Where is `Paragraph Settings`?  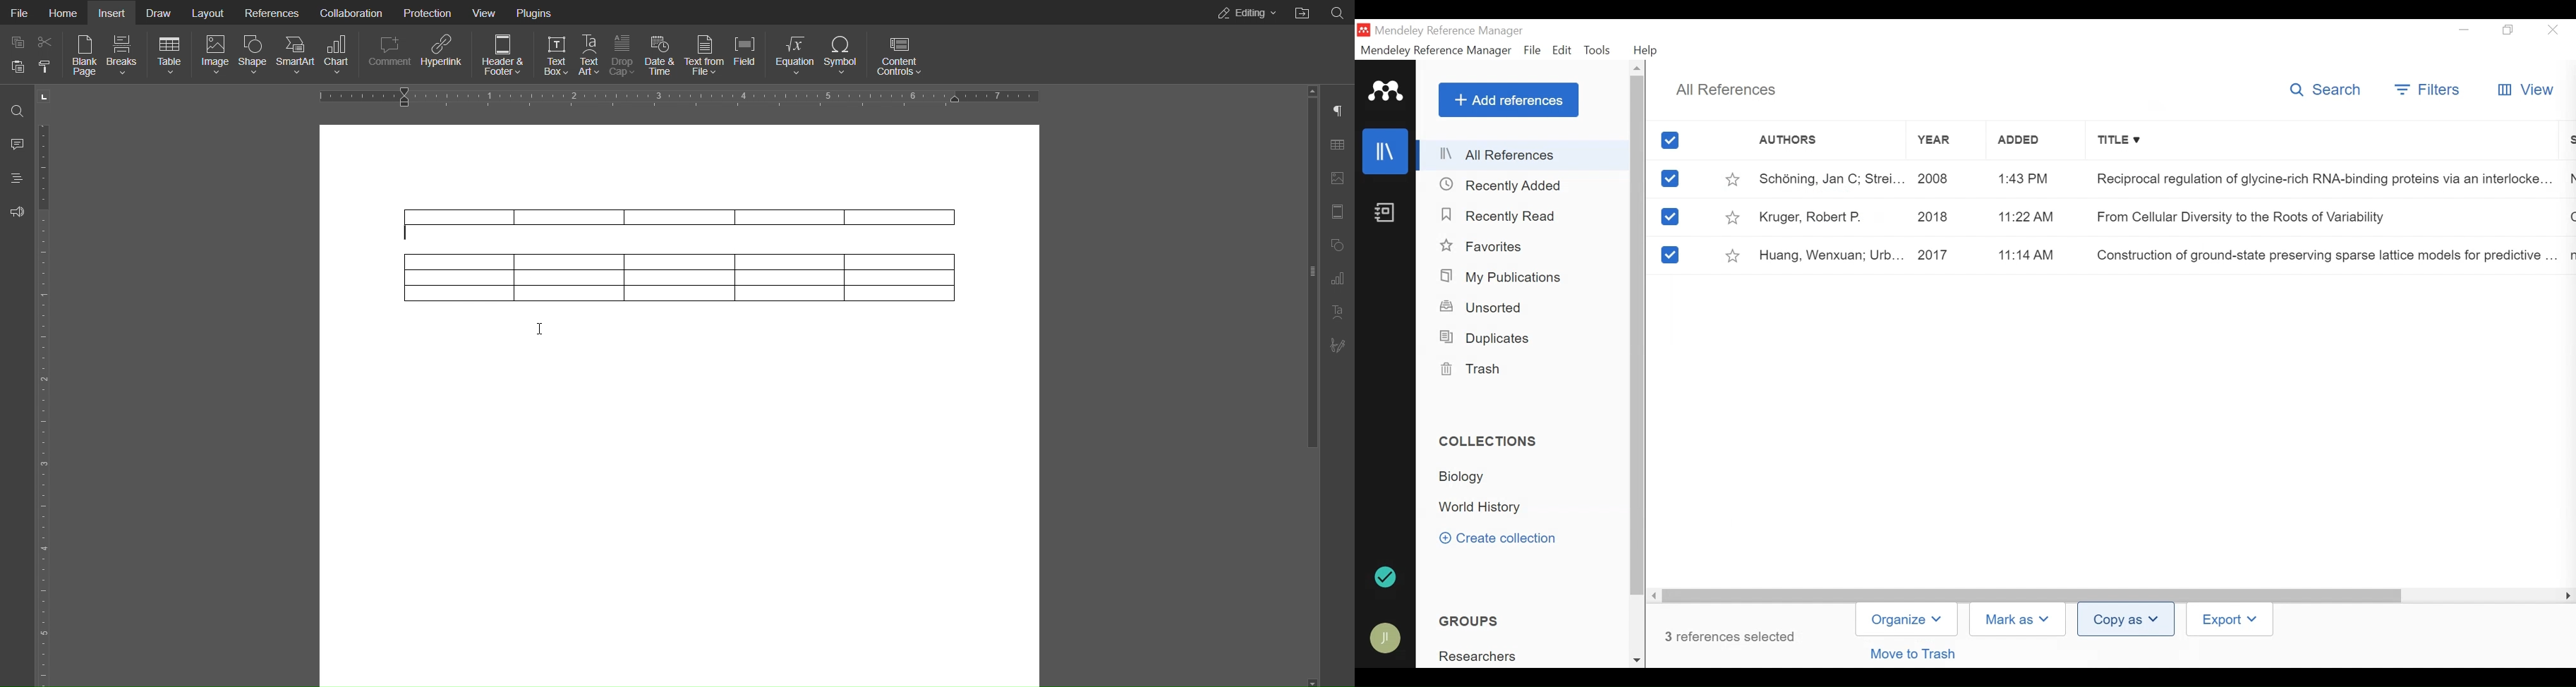
Paragraph Settings is located at coordinates (1338, 110).